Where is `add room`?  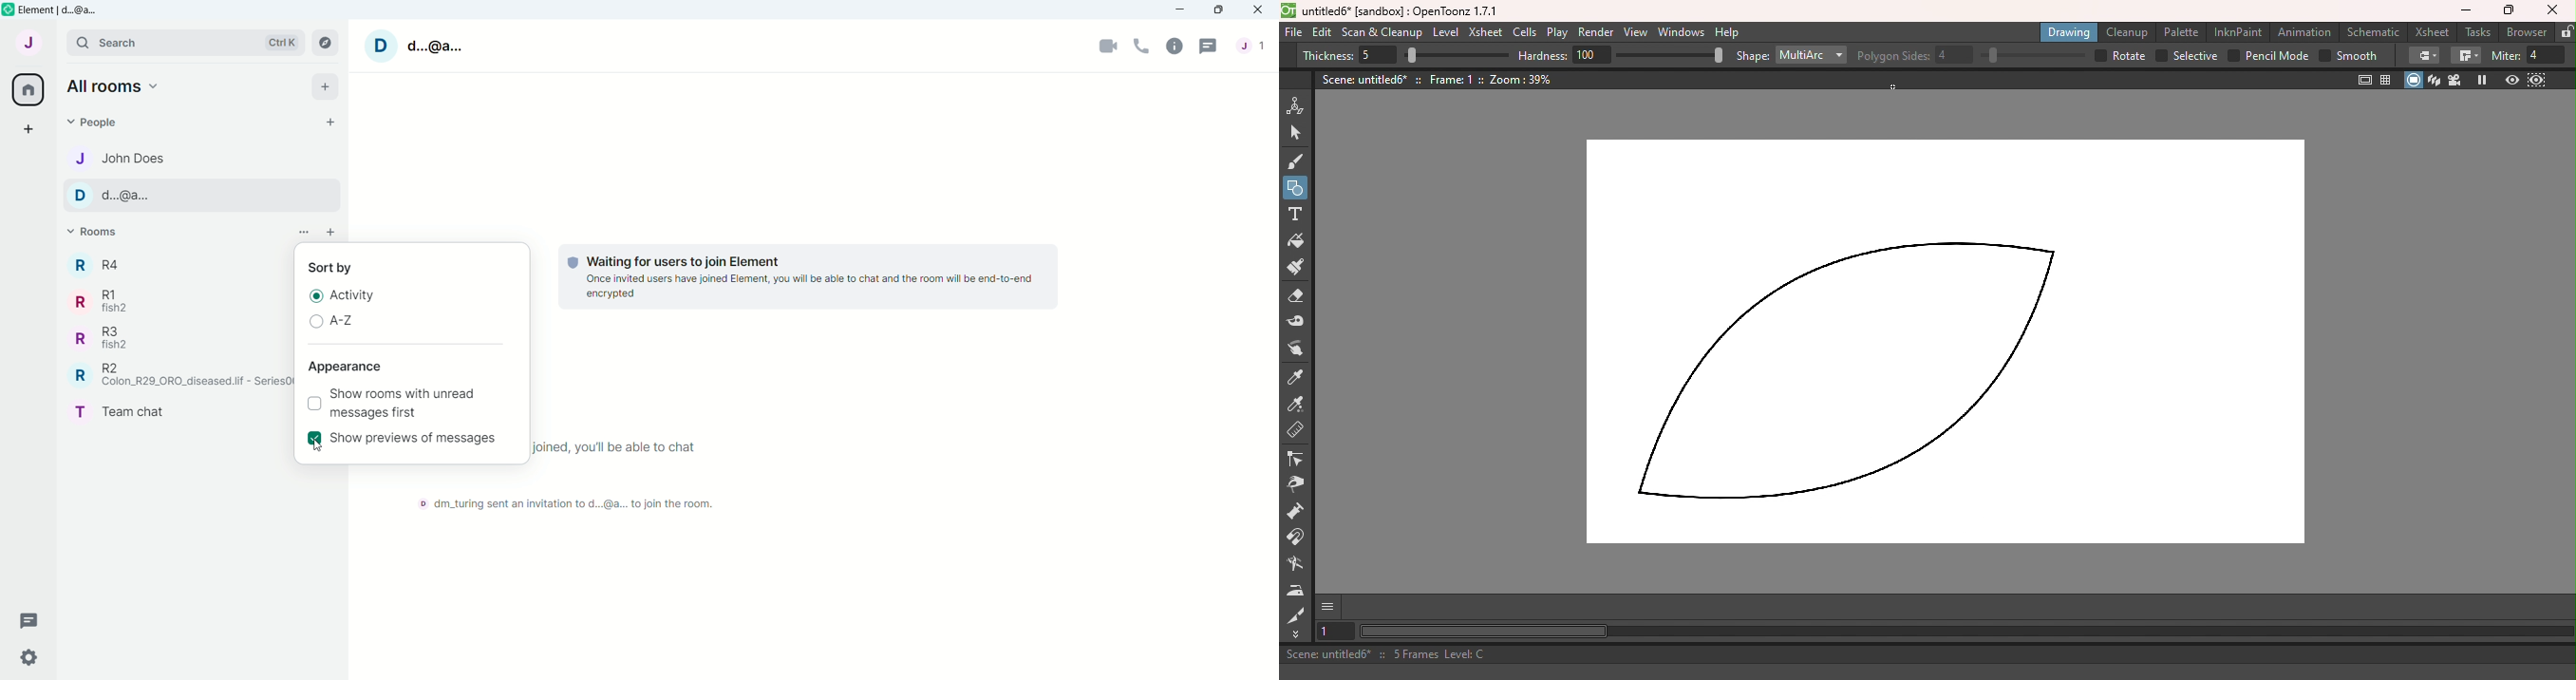
add room is located at coordinates (331, 233).